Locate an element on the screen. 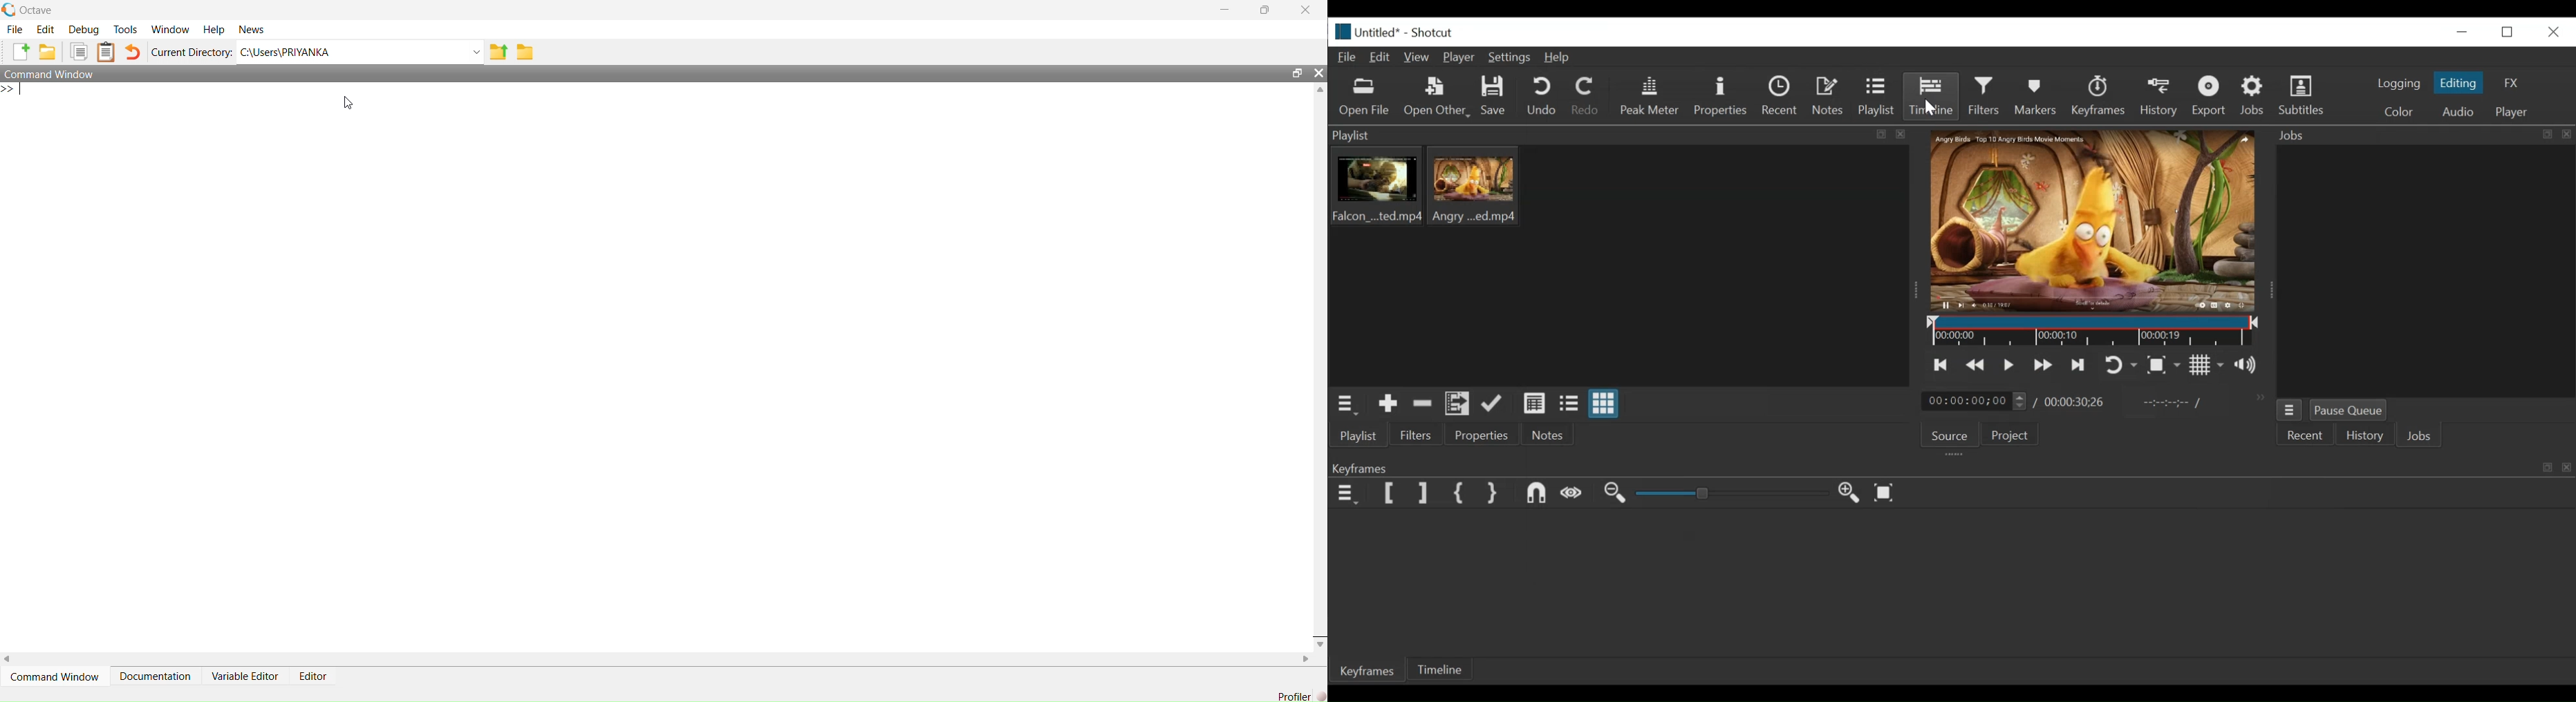  Current Directory: is located at coordinates (192, 53).